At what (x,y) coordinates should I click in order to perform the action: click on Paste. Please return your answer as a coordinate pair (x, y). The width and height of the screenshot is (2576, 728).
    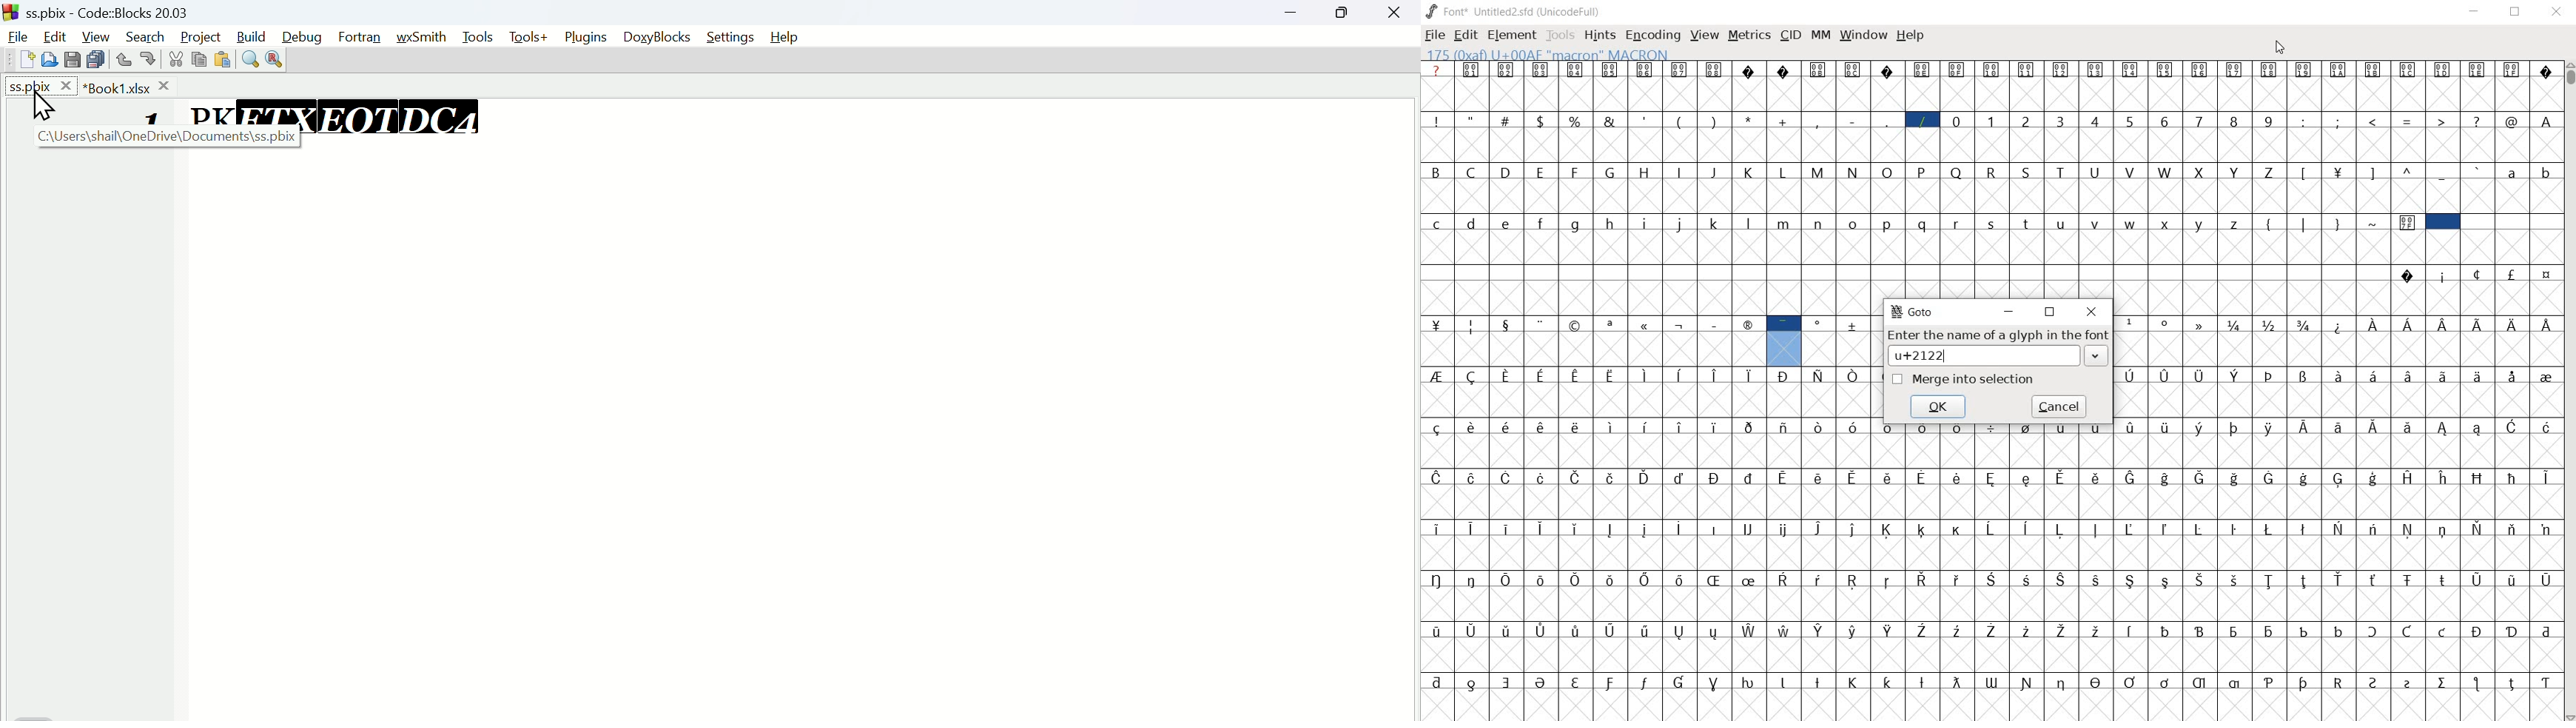
    Looking at the image, I should click on (221, 58).